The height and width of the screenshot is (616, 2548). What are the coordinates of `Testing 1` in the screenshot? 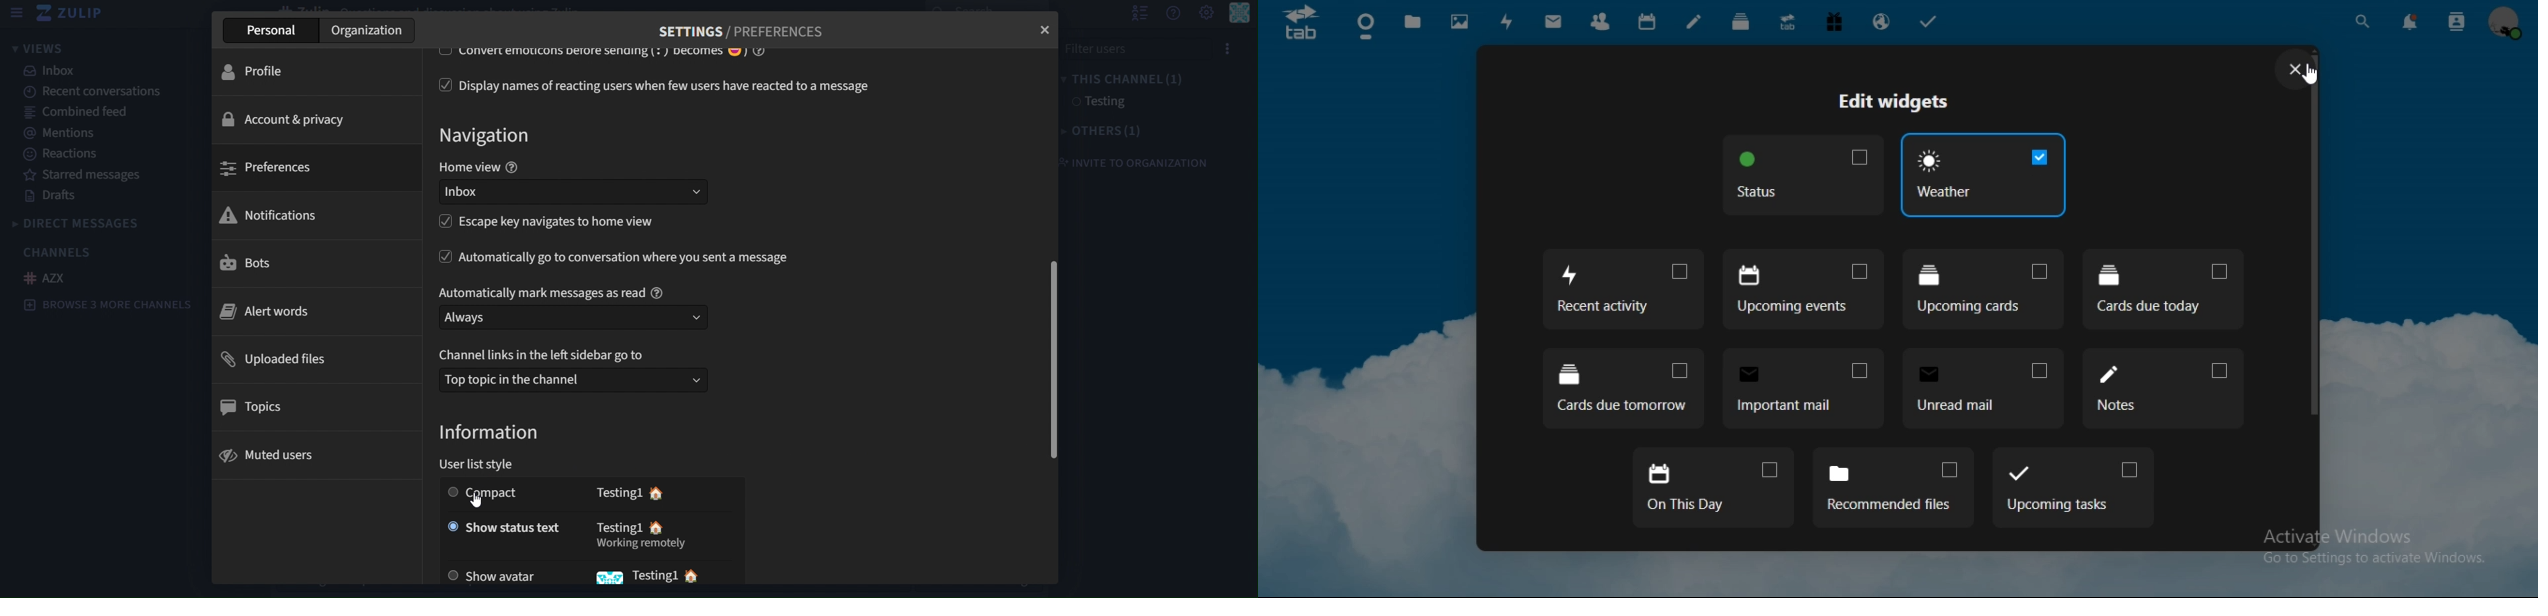 It's located at (655, 575).